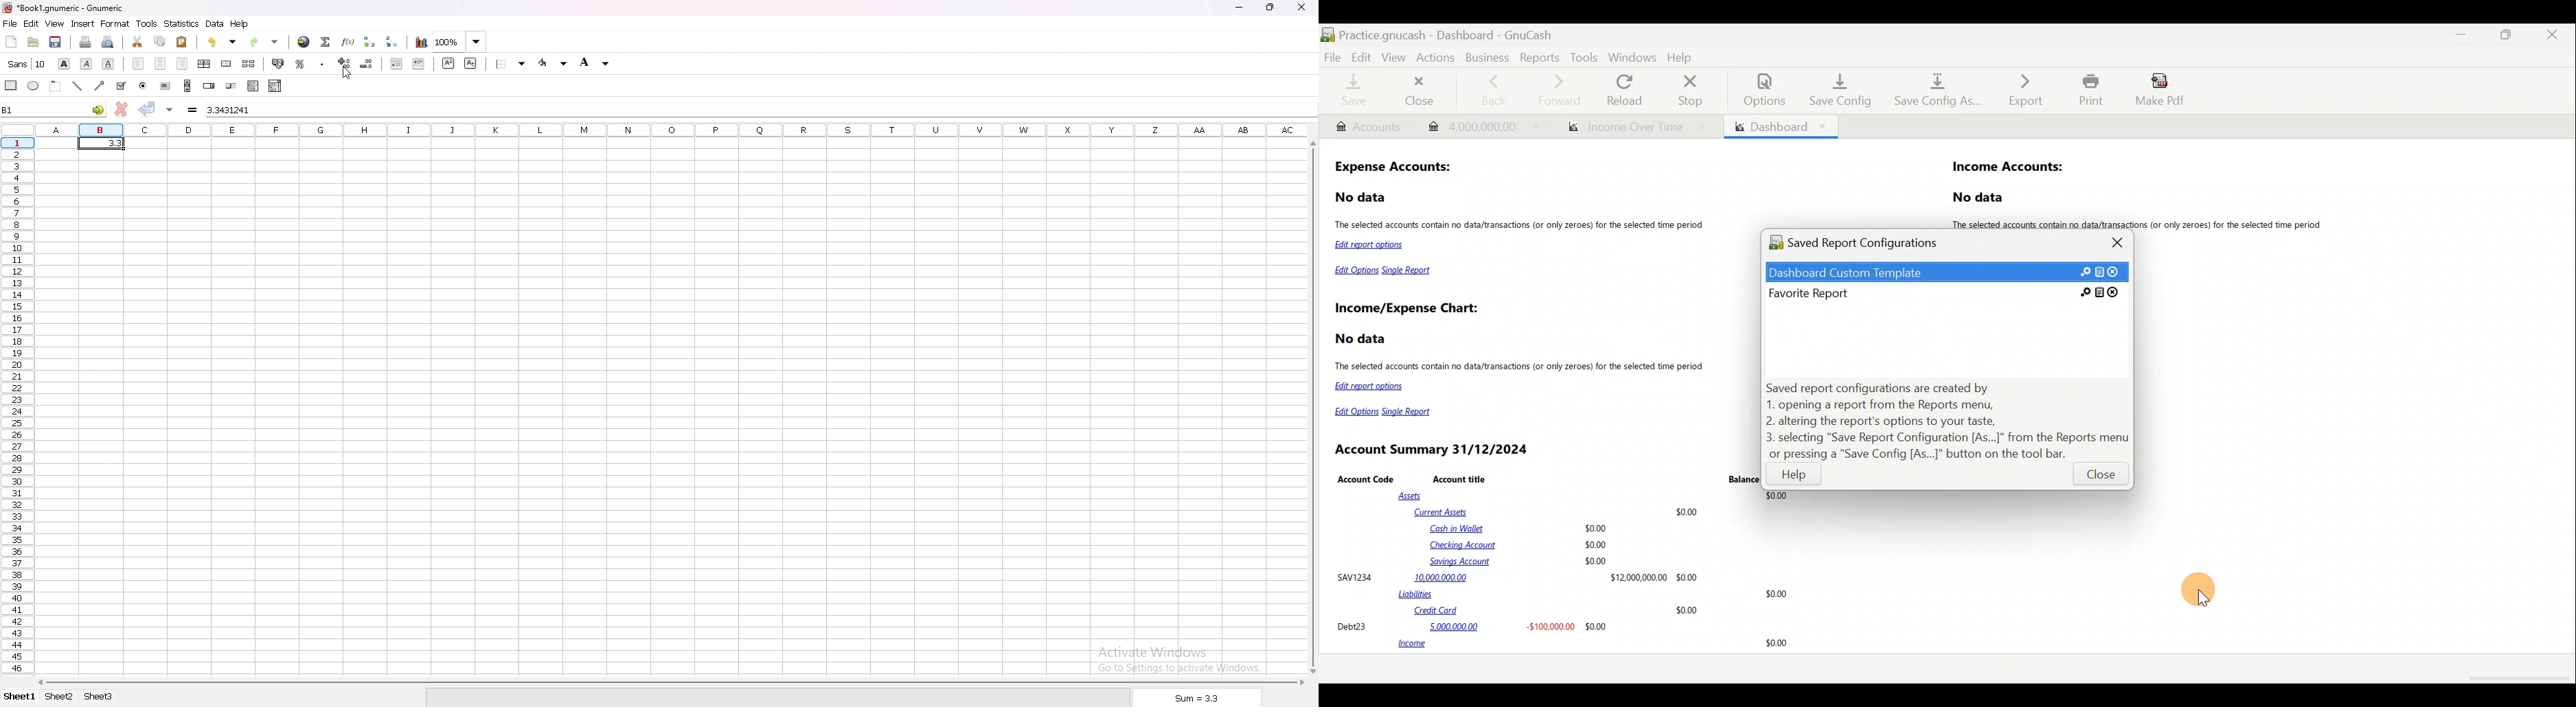  What do you see at coordinates (1934, 91) in the screenshot?
I see `Save config as` at bounding box center [1934, 91].